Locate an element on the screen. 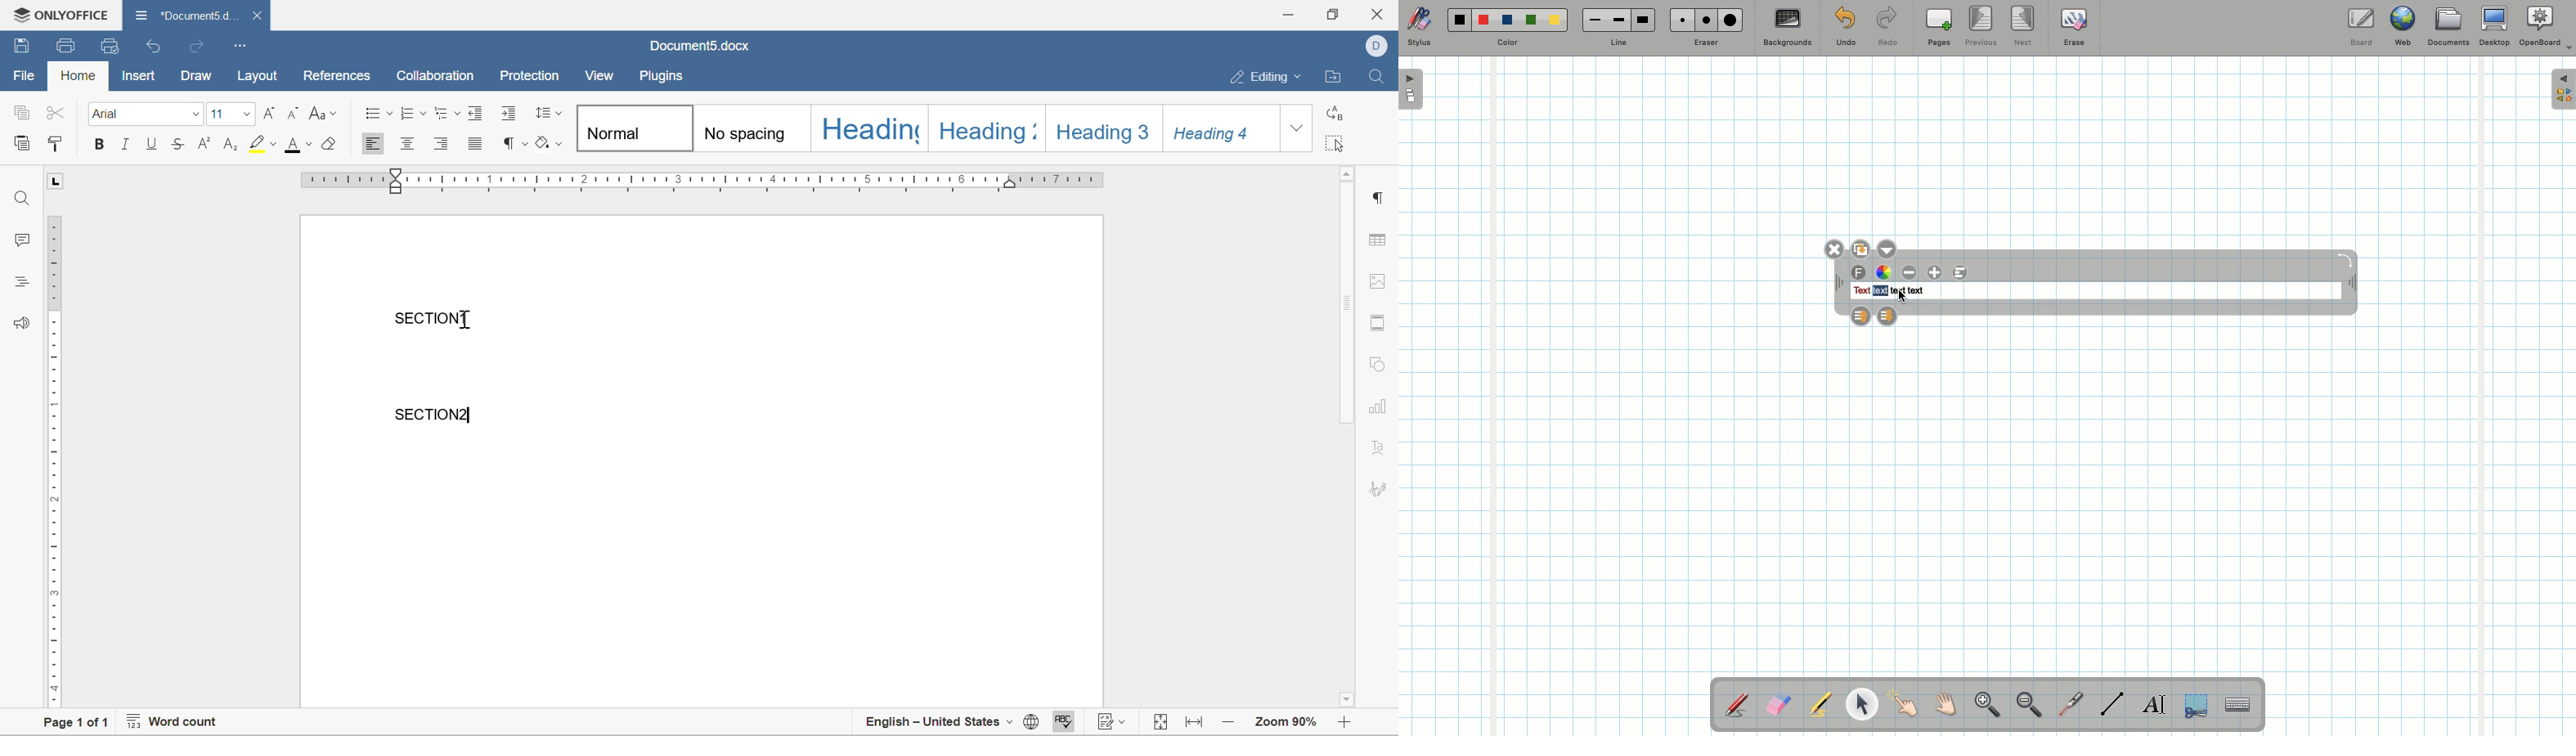  line spacing is located at coordinates (549, 111).